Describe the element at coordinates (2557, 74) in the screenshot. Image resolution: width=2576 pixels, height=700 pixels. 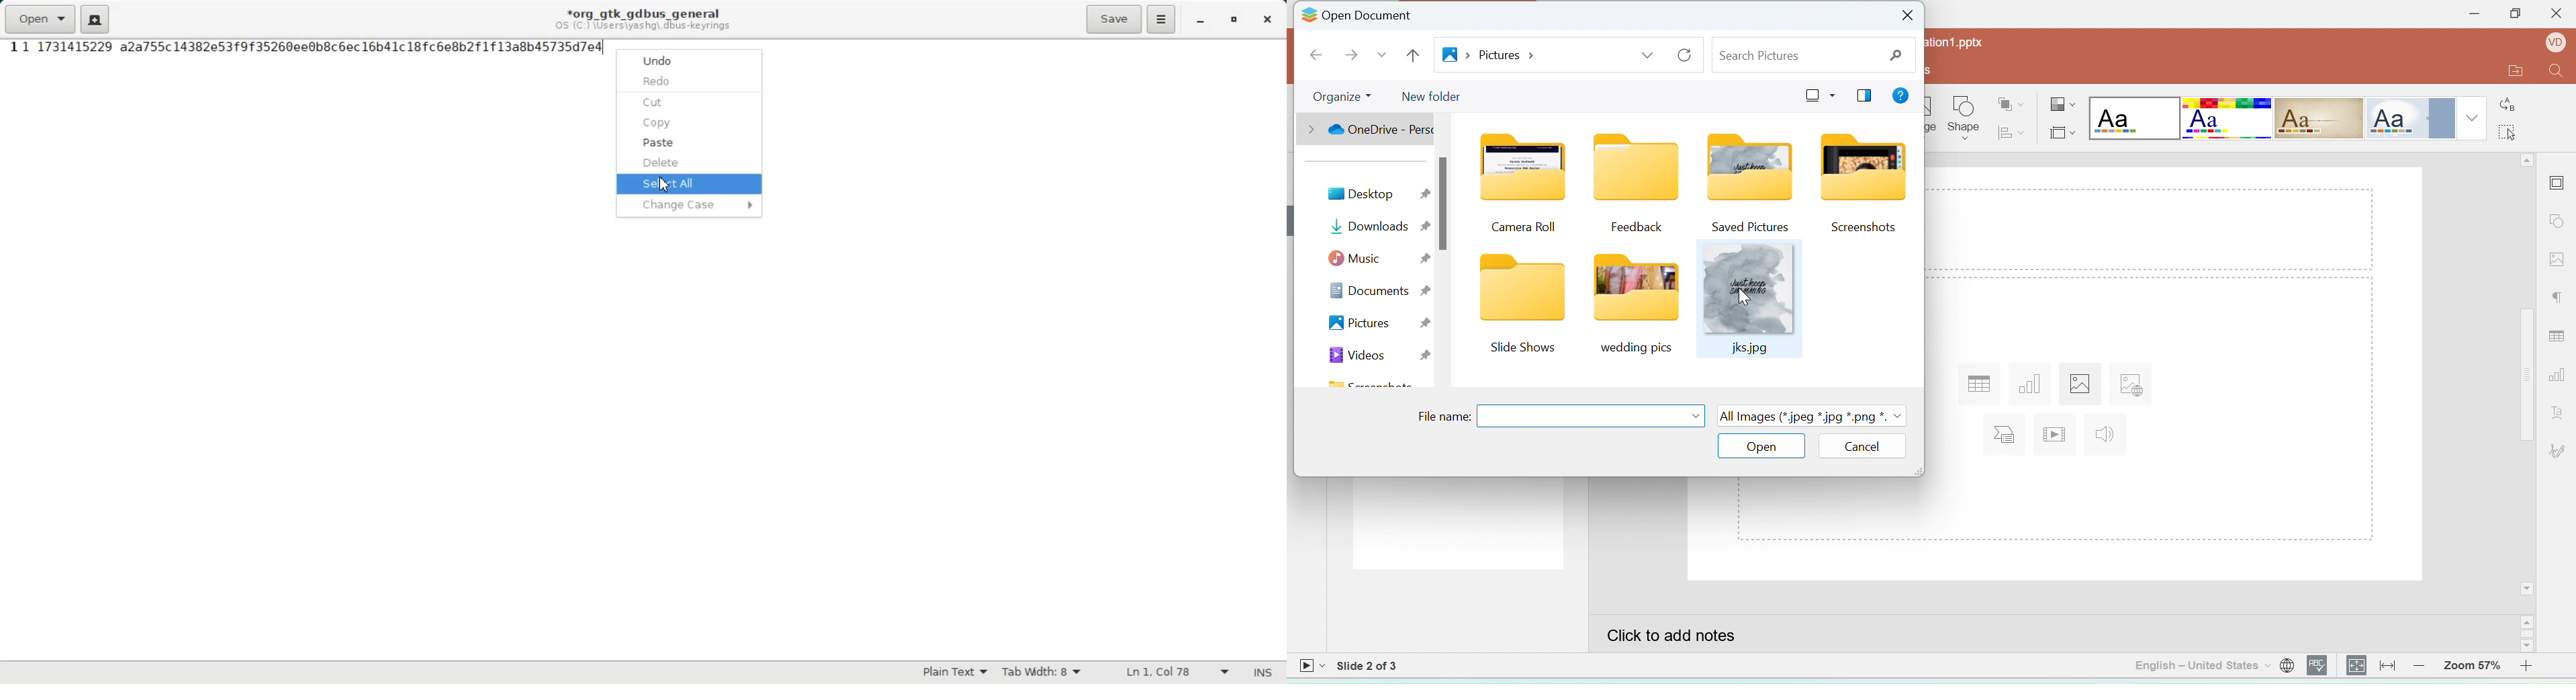
I see `Find` at that location.